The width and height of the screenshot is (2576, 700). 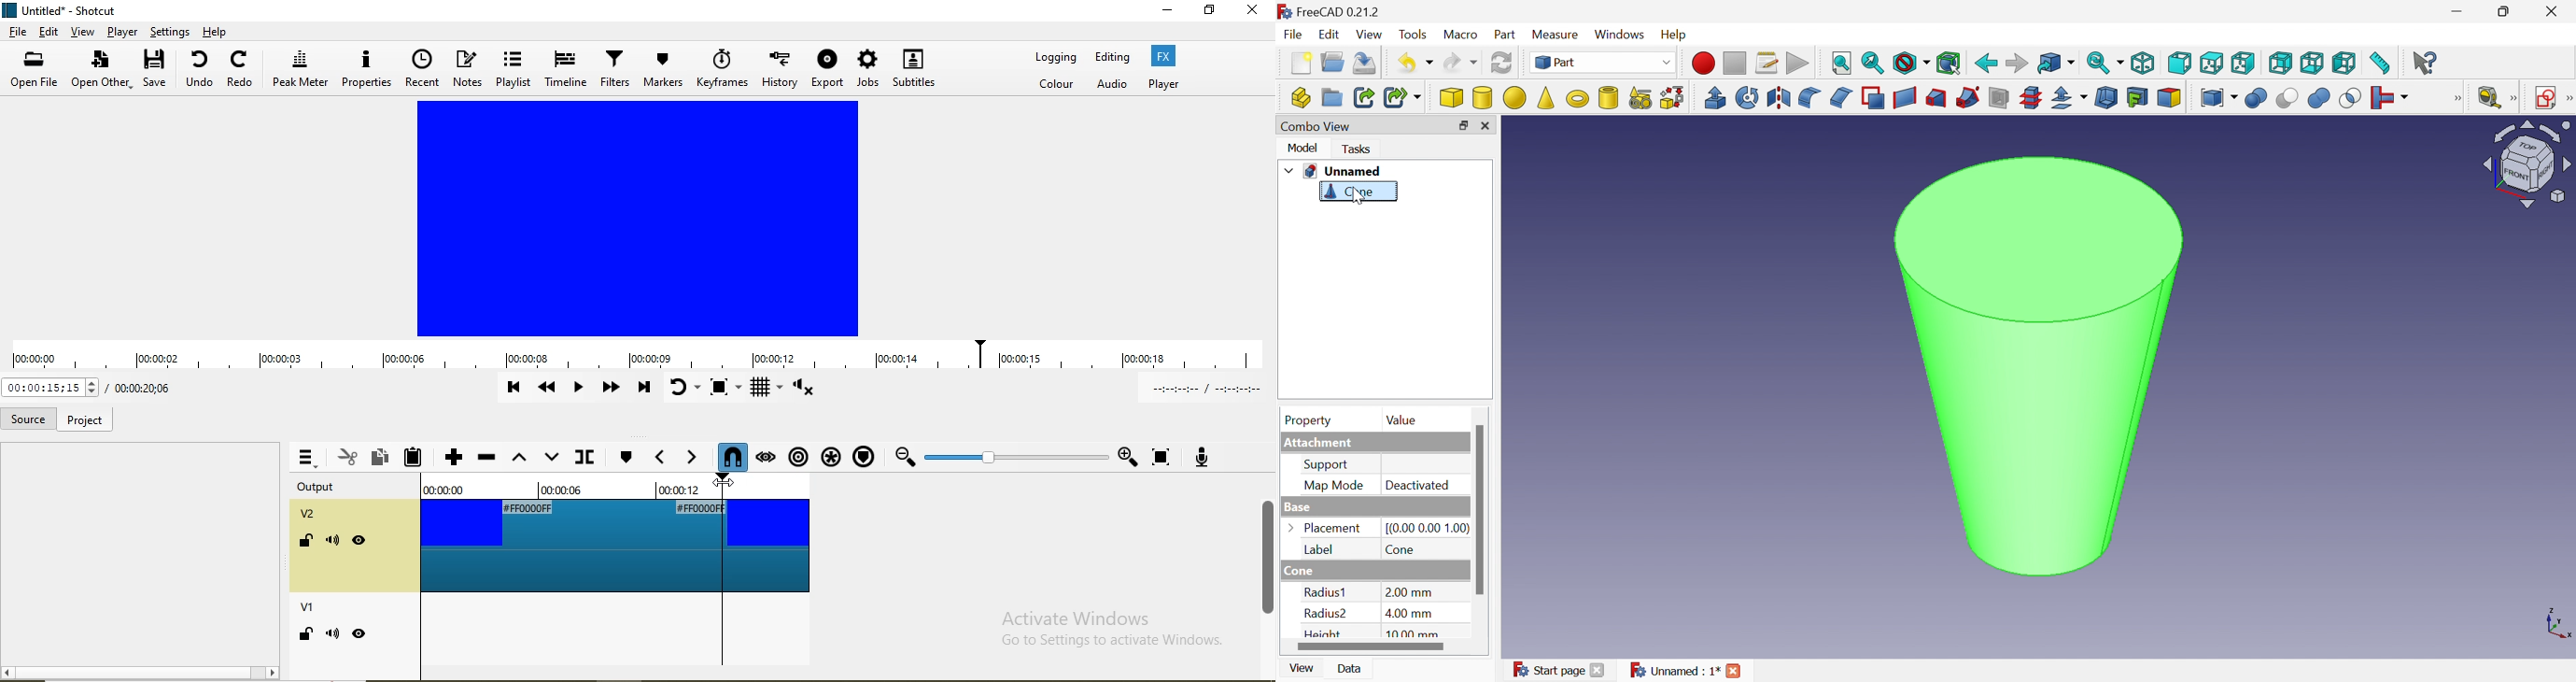 What do you see at coordinates (1202, 390) in the screenshot?
I see `In point` at bounding box center [1202, 390].